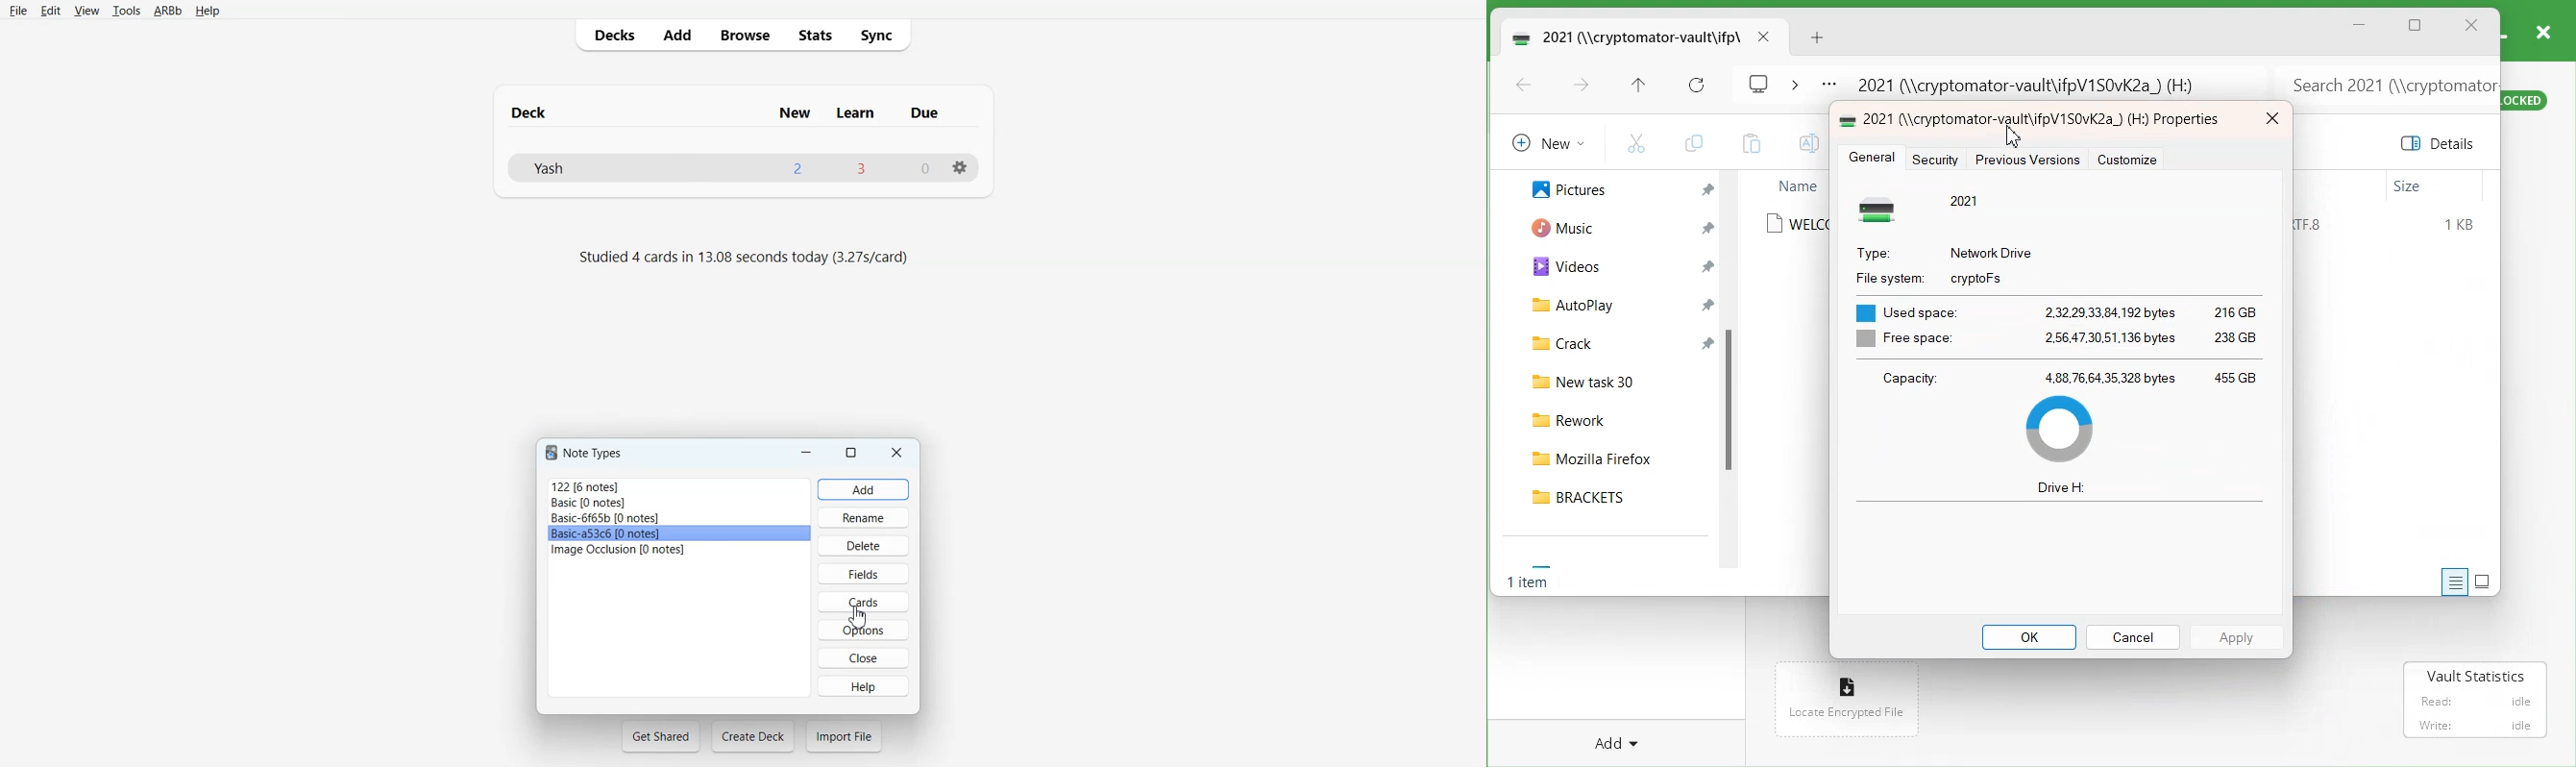  What do you see at coordinates (1545, 142) in the screenshot?
I see `New` at bounding box center [1545, 142].